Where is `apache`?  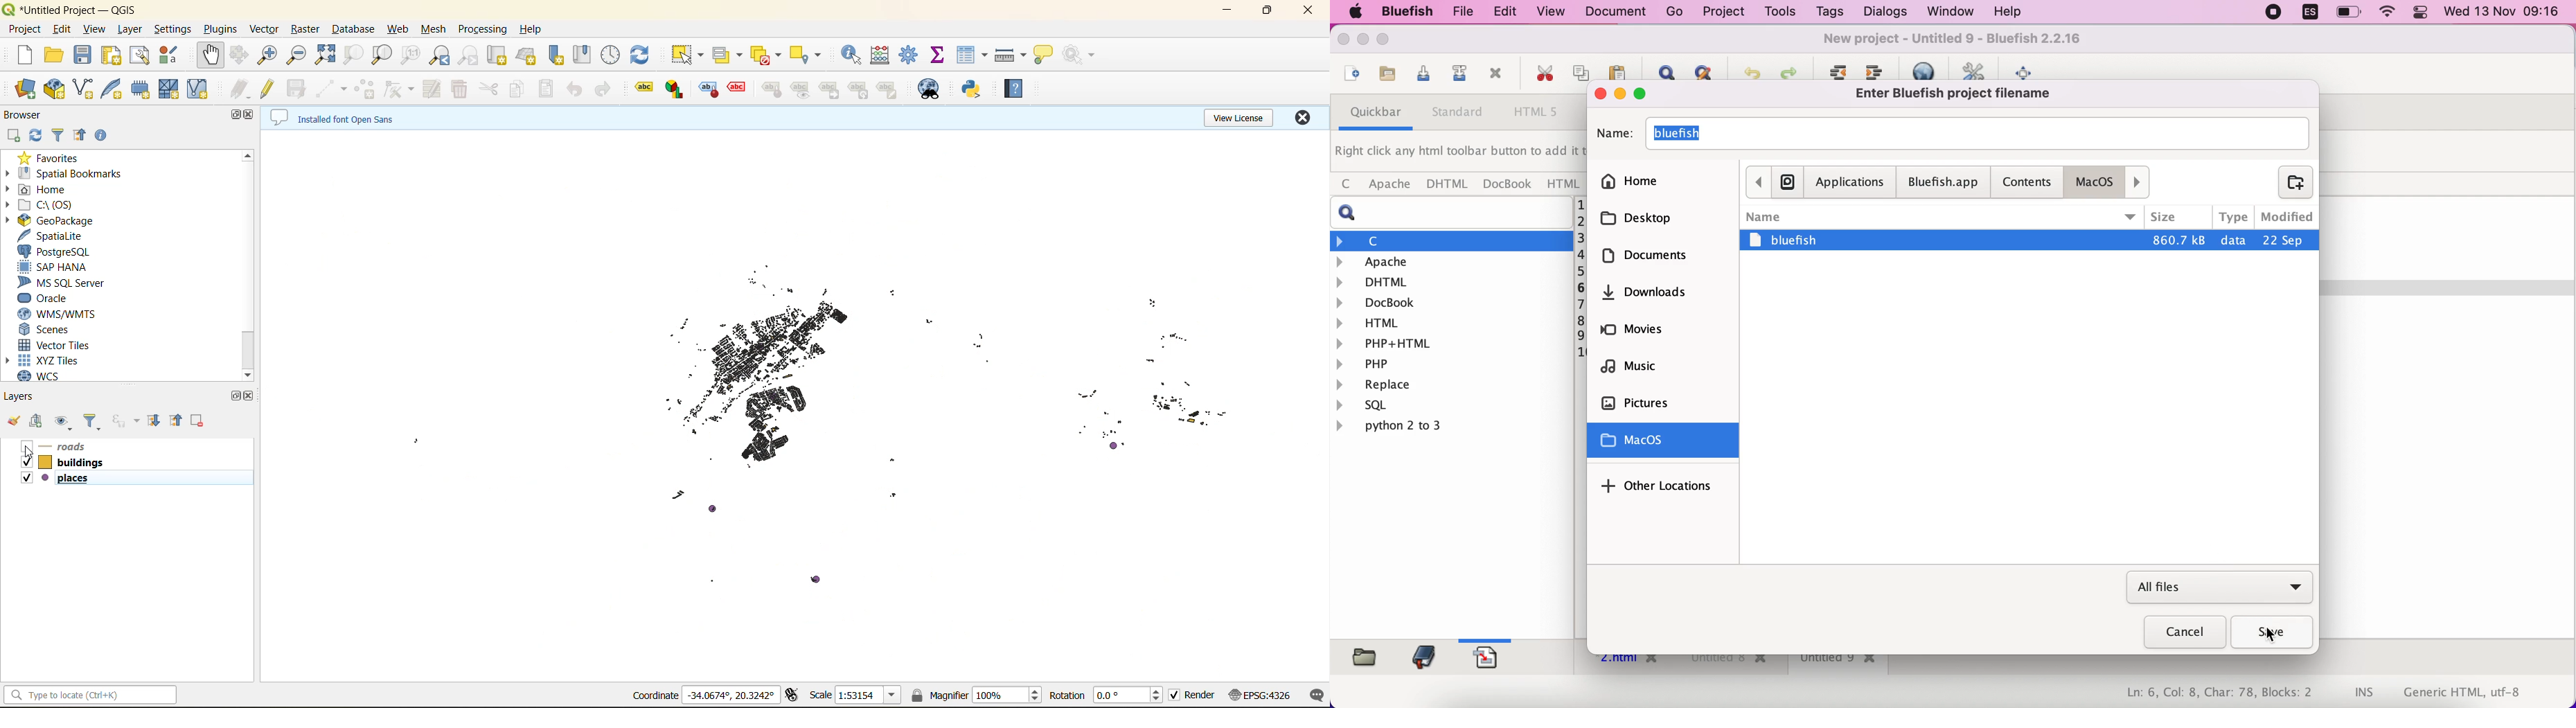
apache is located at coordinates (1454, 262).